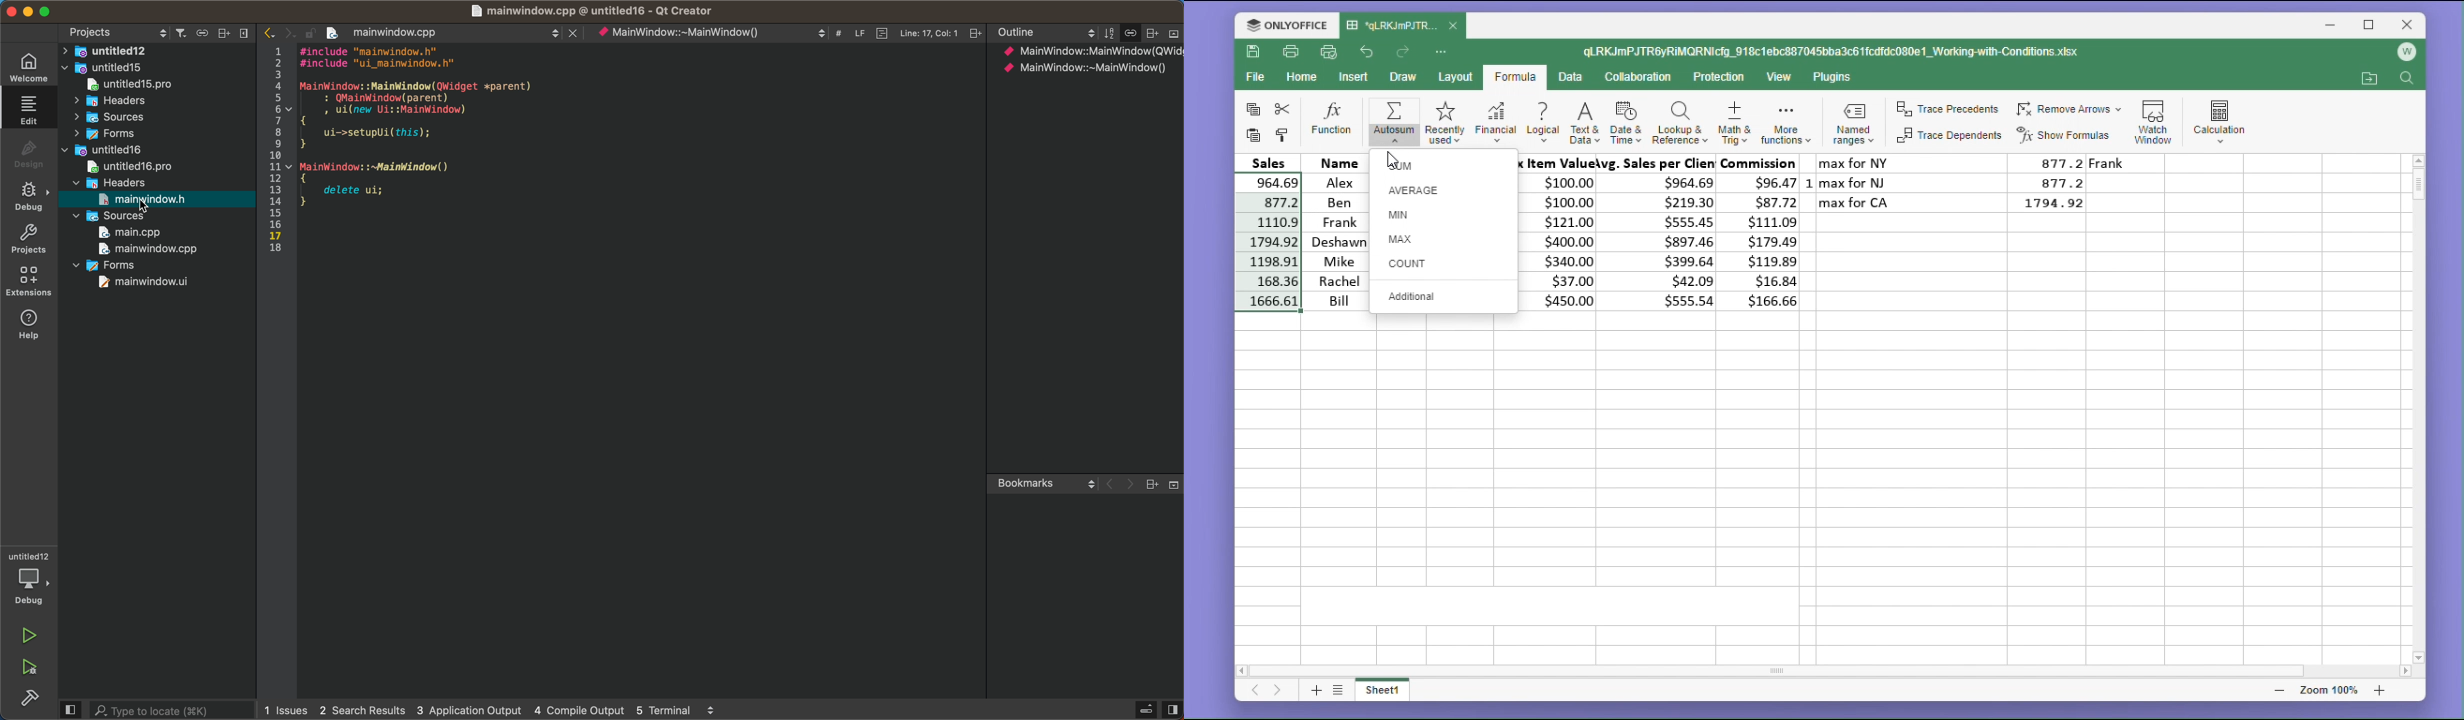  What do you see at coordinates (1958, 203) in the screenshot?
I see `max for CA 1794.92` at bounding box center [1958, 203].